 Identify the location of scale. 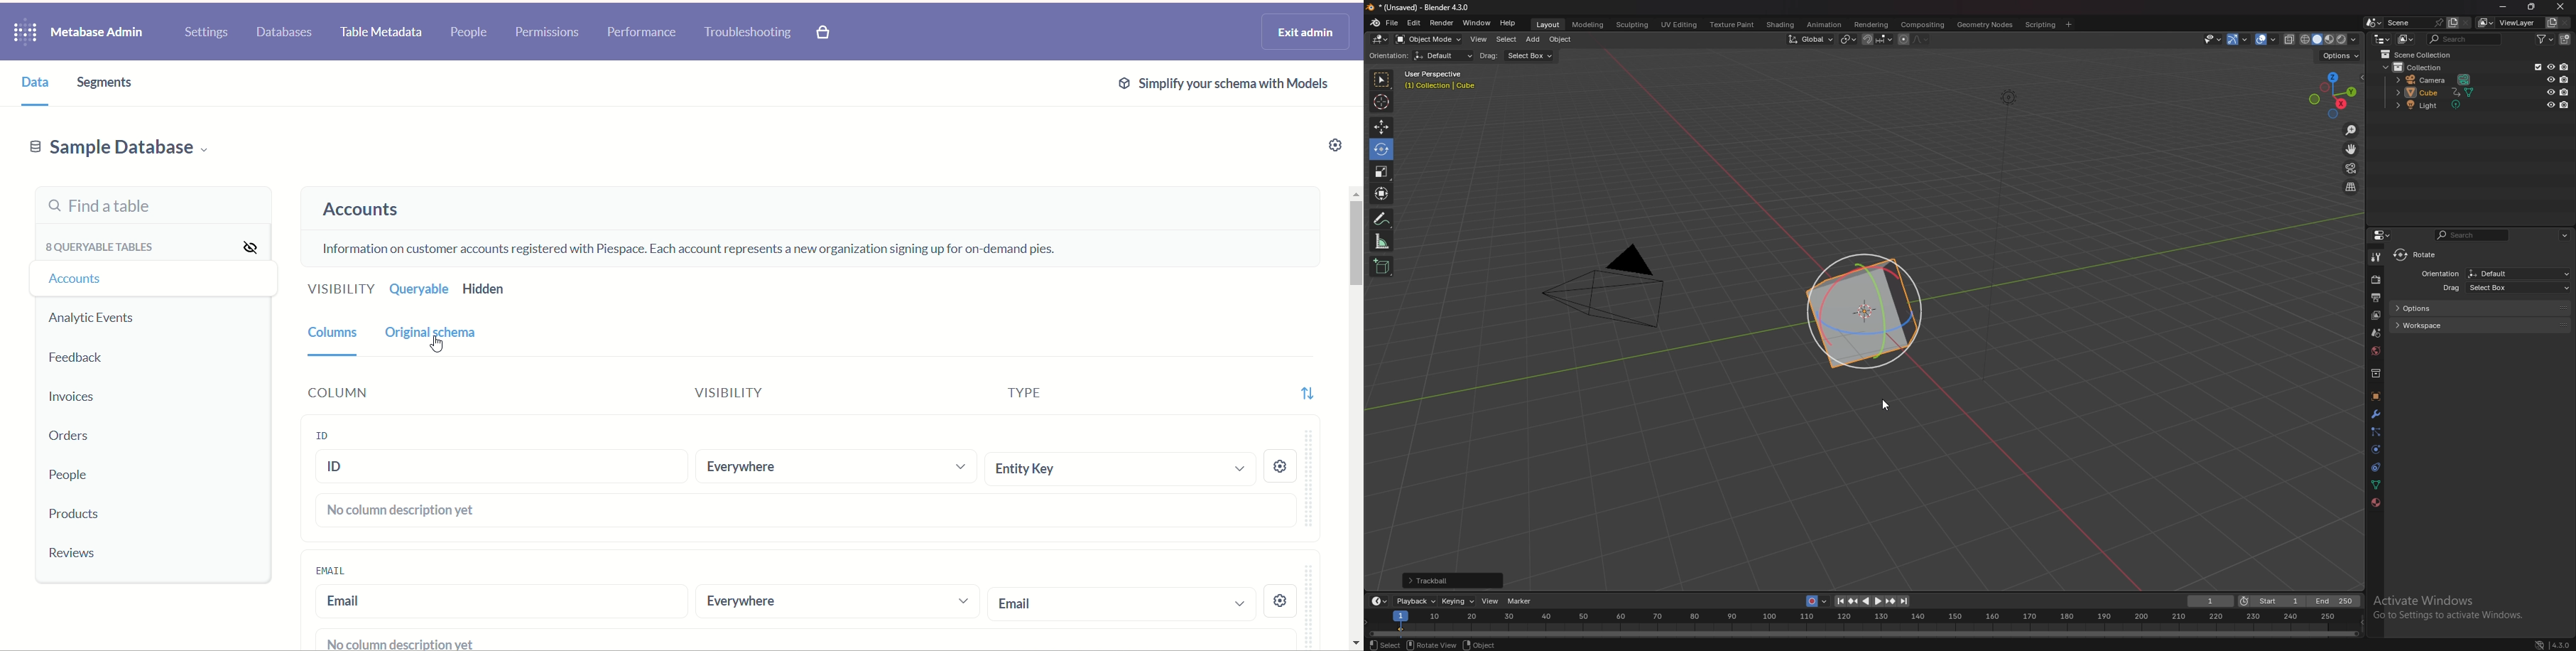
(1381, 171).